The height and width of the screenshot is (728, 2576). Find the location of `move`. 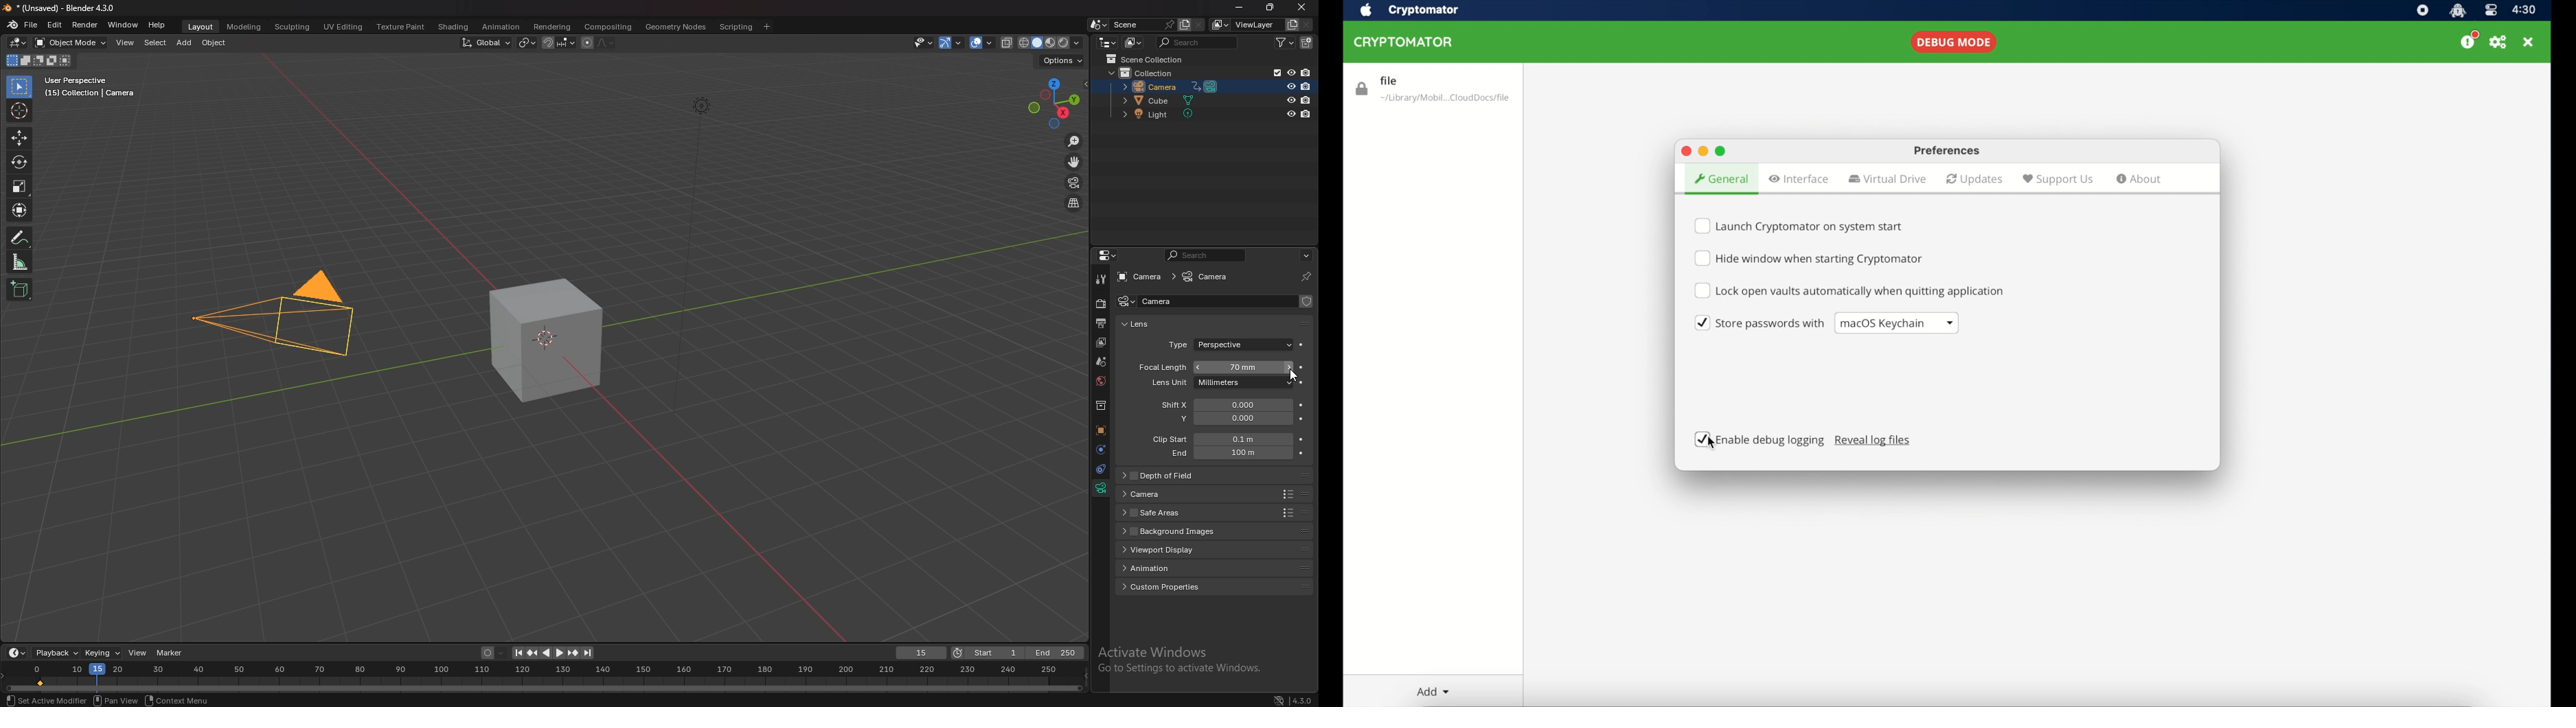

move is located at coordinates (1073, 161).